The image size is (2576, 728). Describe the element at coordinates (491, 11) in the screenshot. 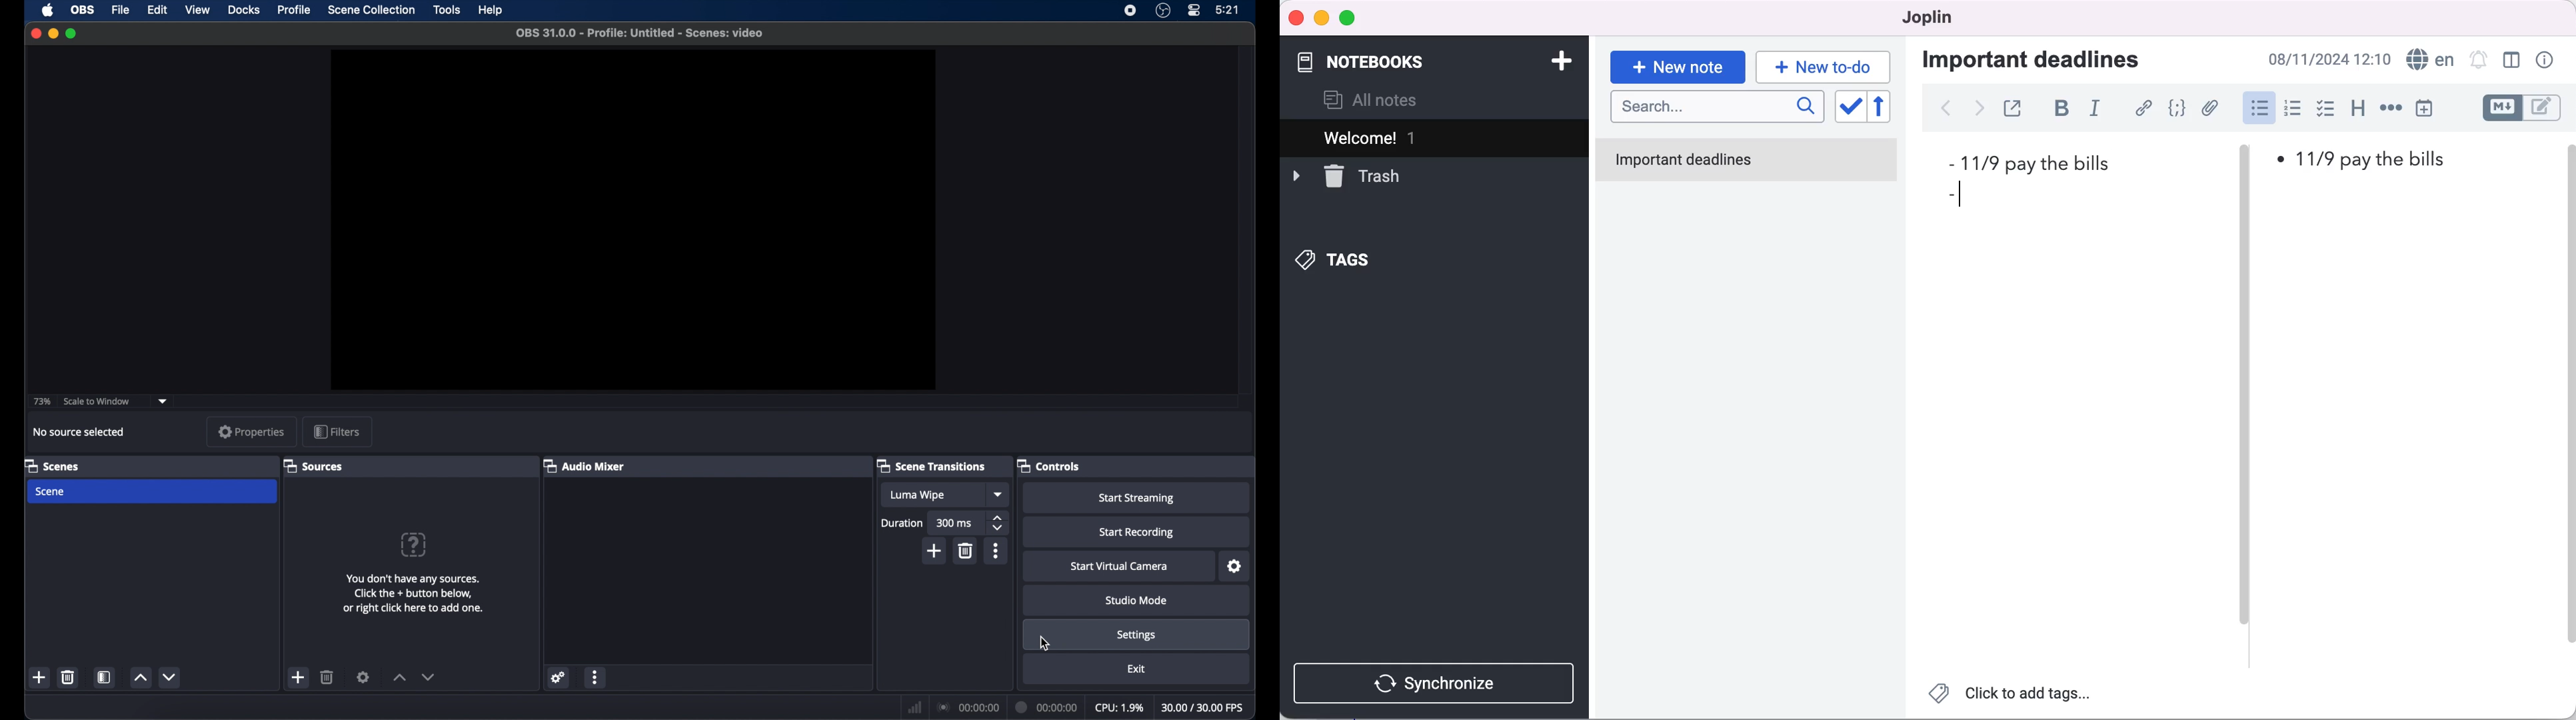

I see `help` at that location.